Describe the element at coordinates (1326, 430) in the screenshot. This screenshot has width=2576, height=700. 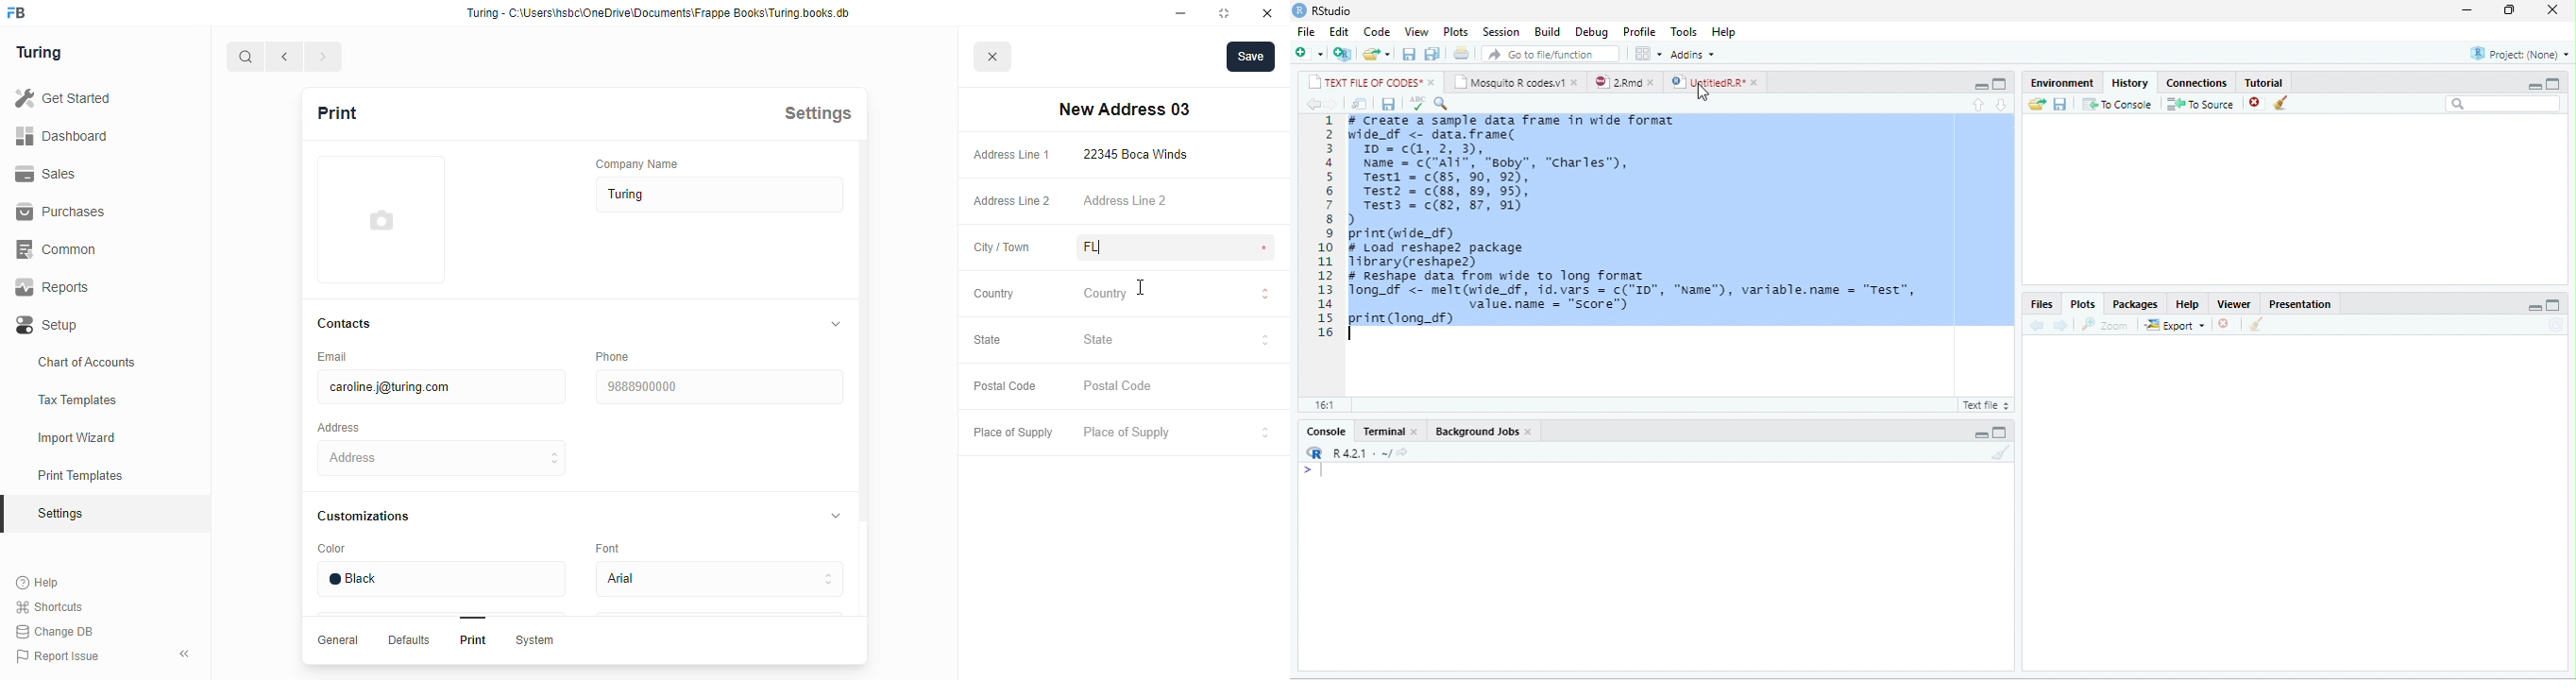
I see `Console` at that location.